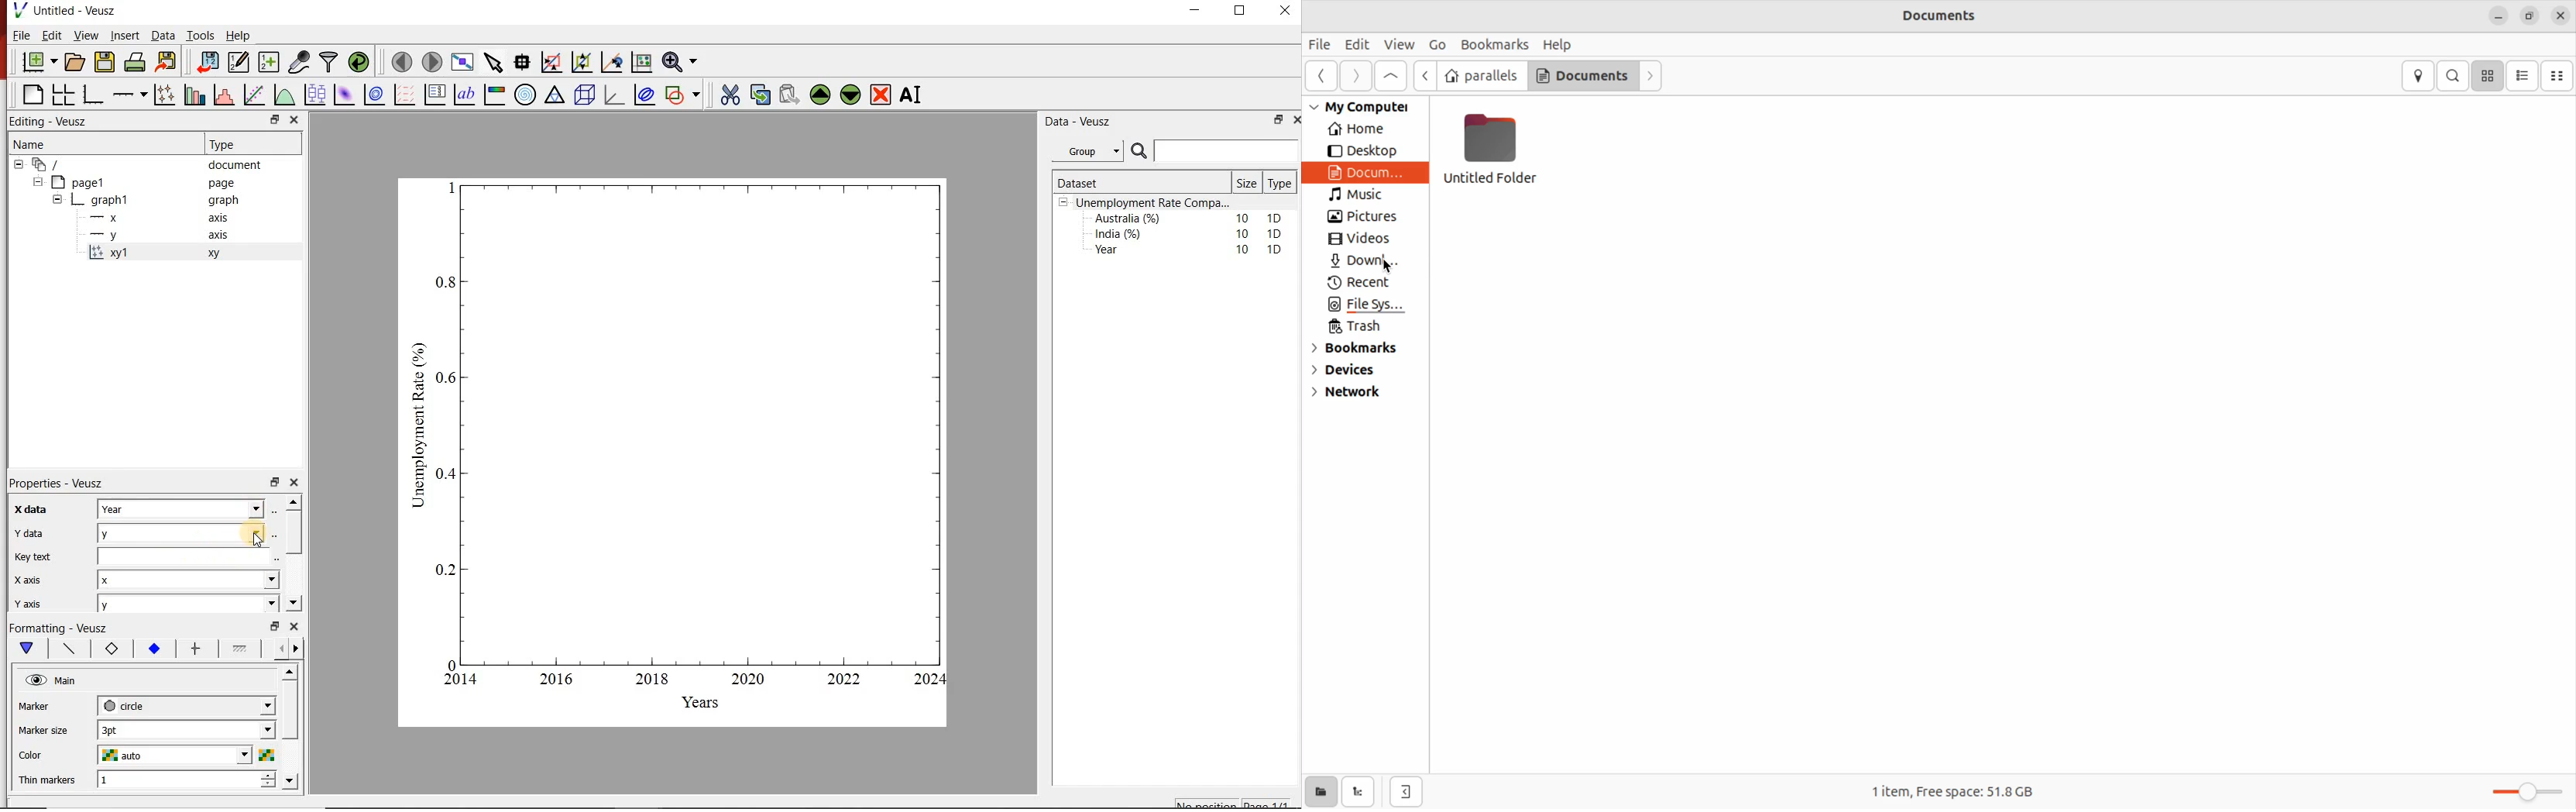  Describe the element at coordinates (111, 649) in the screenshot. I see `marker border` at that location.